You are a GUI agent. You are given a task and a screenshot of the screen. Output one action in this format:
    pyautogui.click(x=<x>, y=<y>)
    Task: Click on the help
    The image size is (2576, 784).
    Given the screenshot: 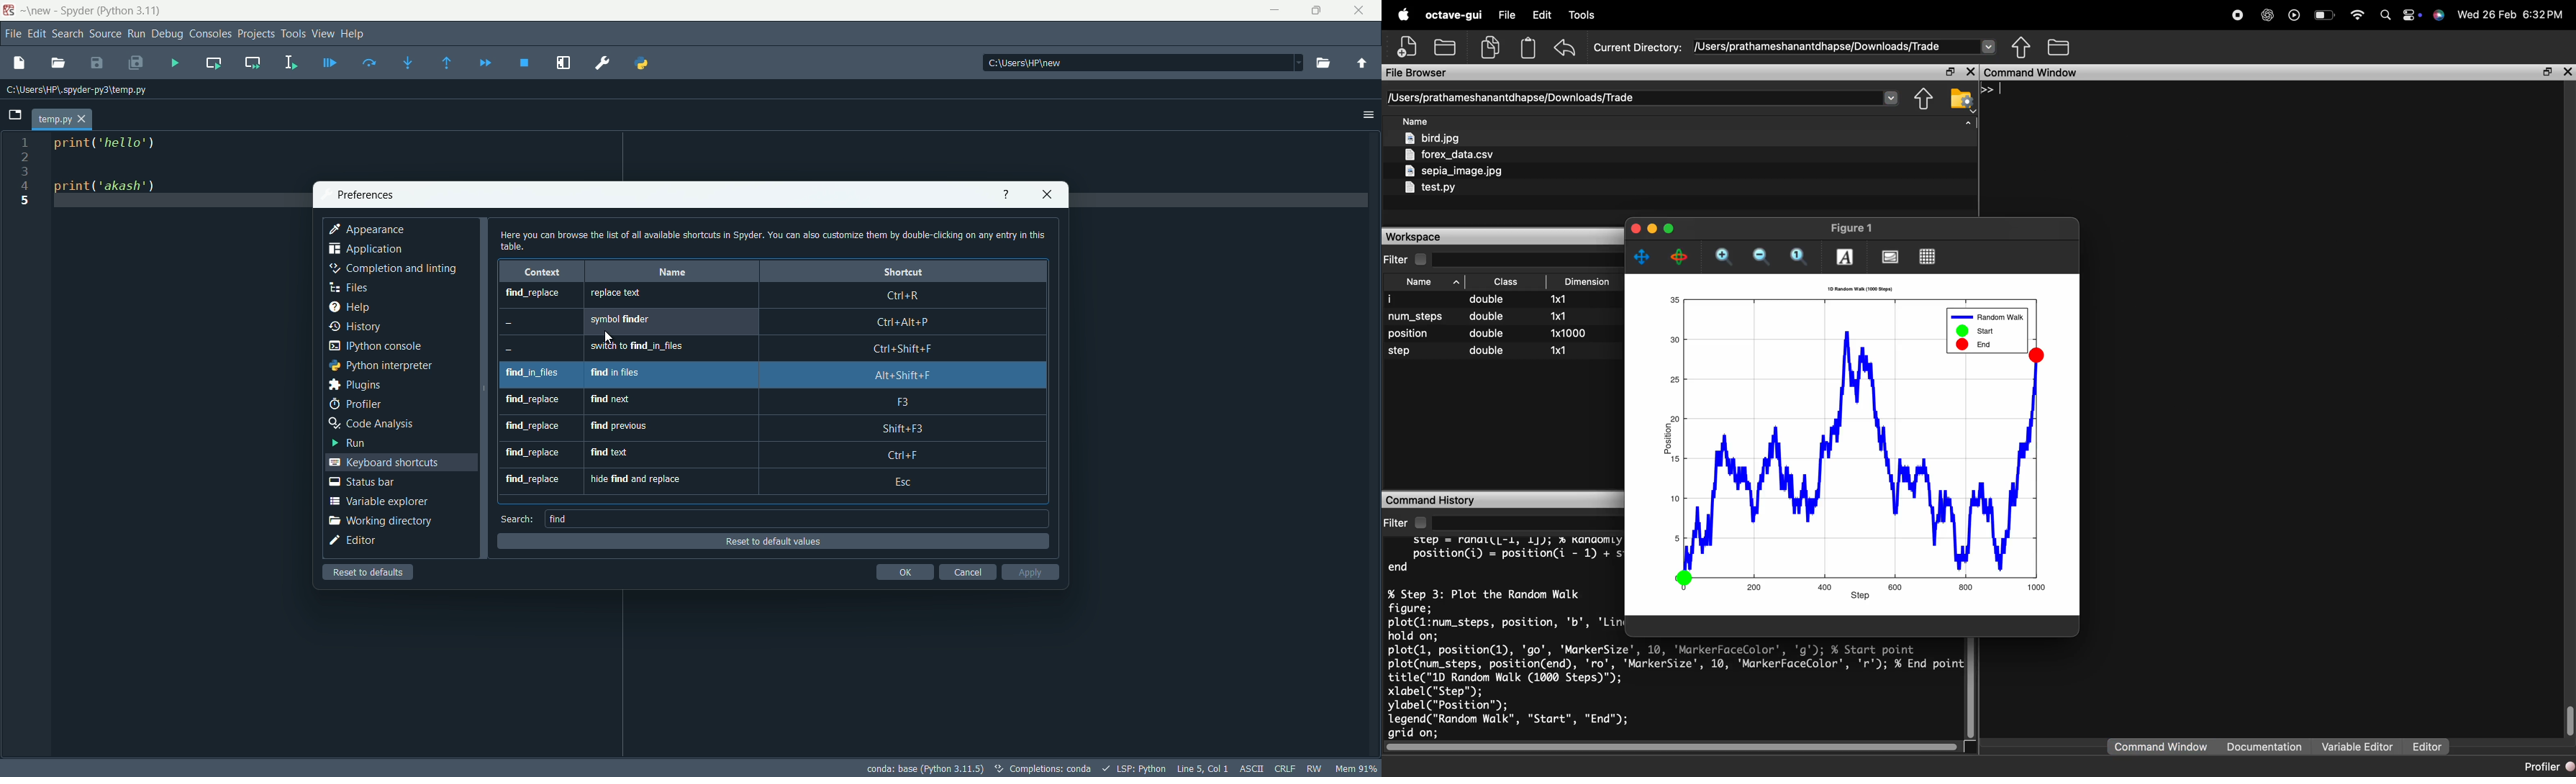 What is the action you would take?
    pyautogui.click(x=358, y=304)
    